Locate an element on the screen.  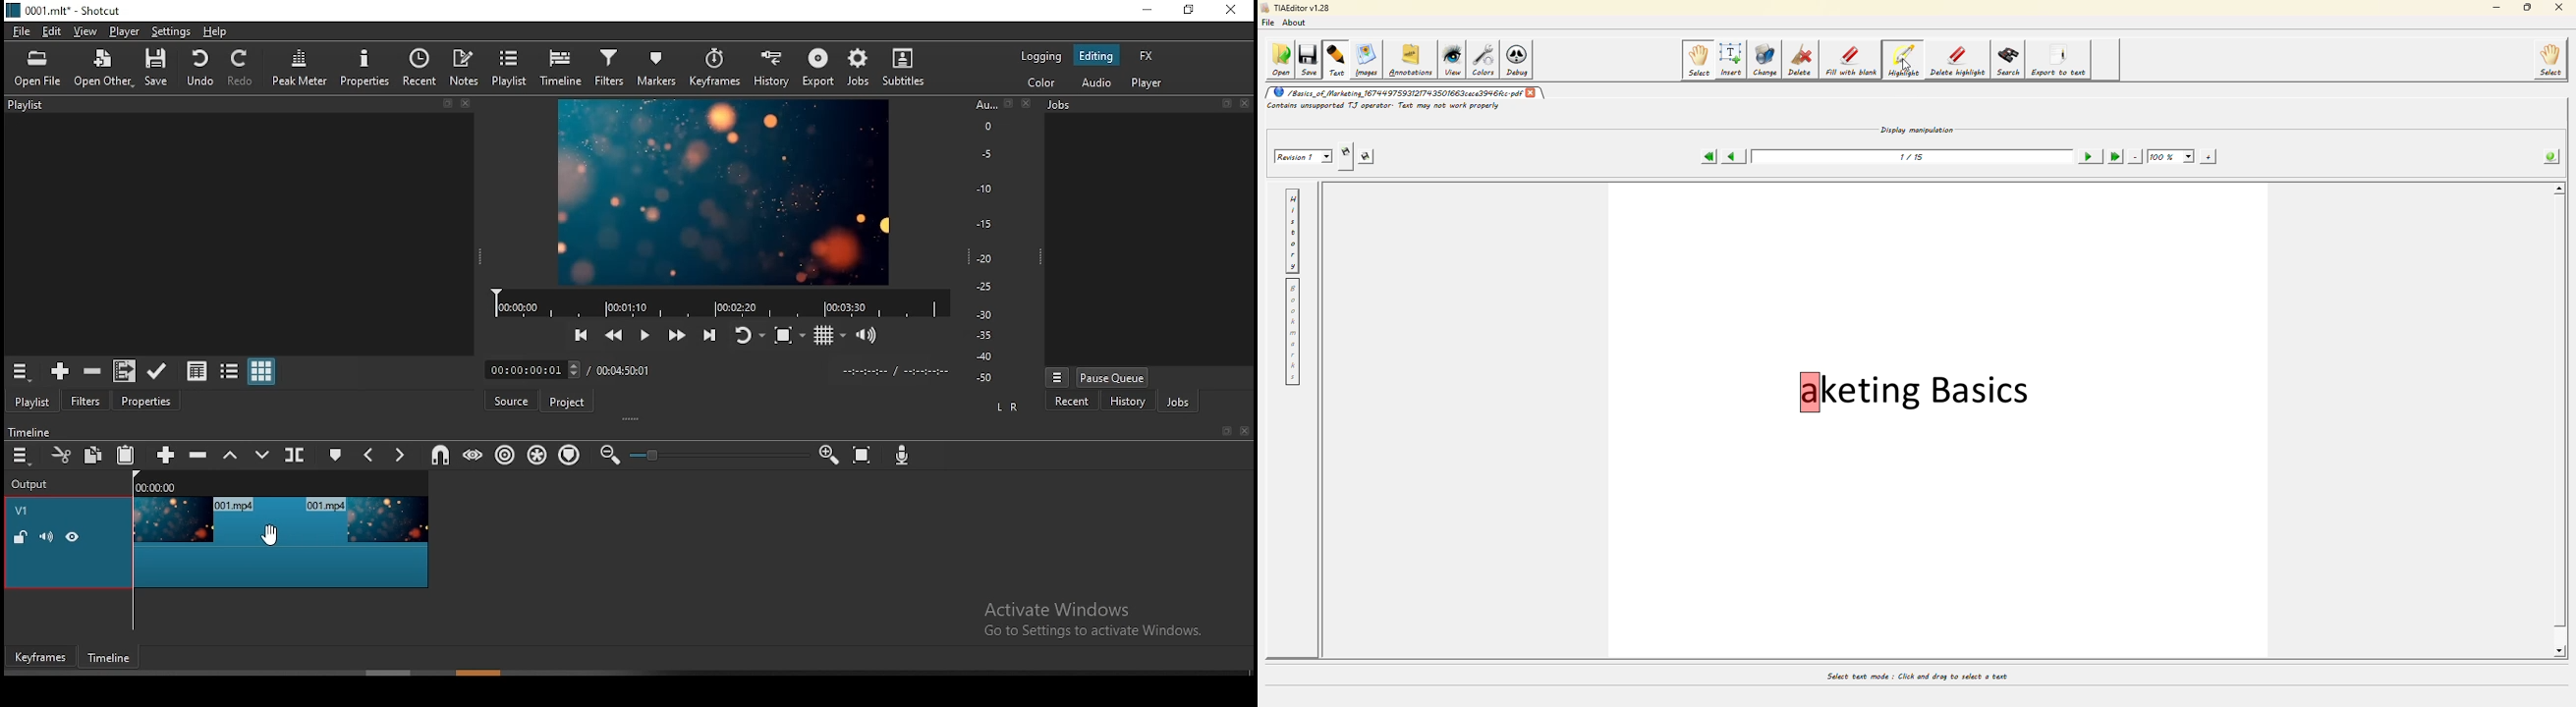
timeline menu is located at coordinates (22, 455).